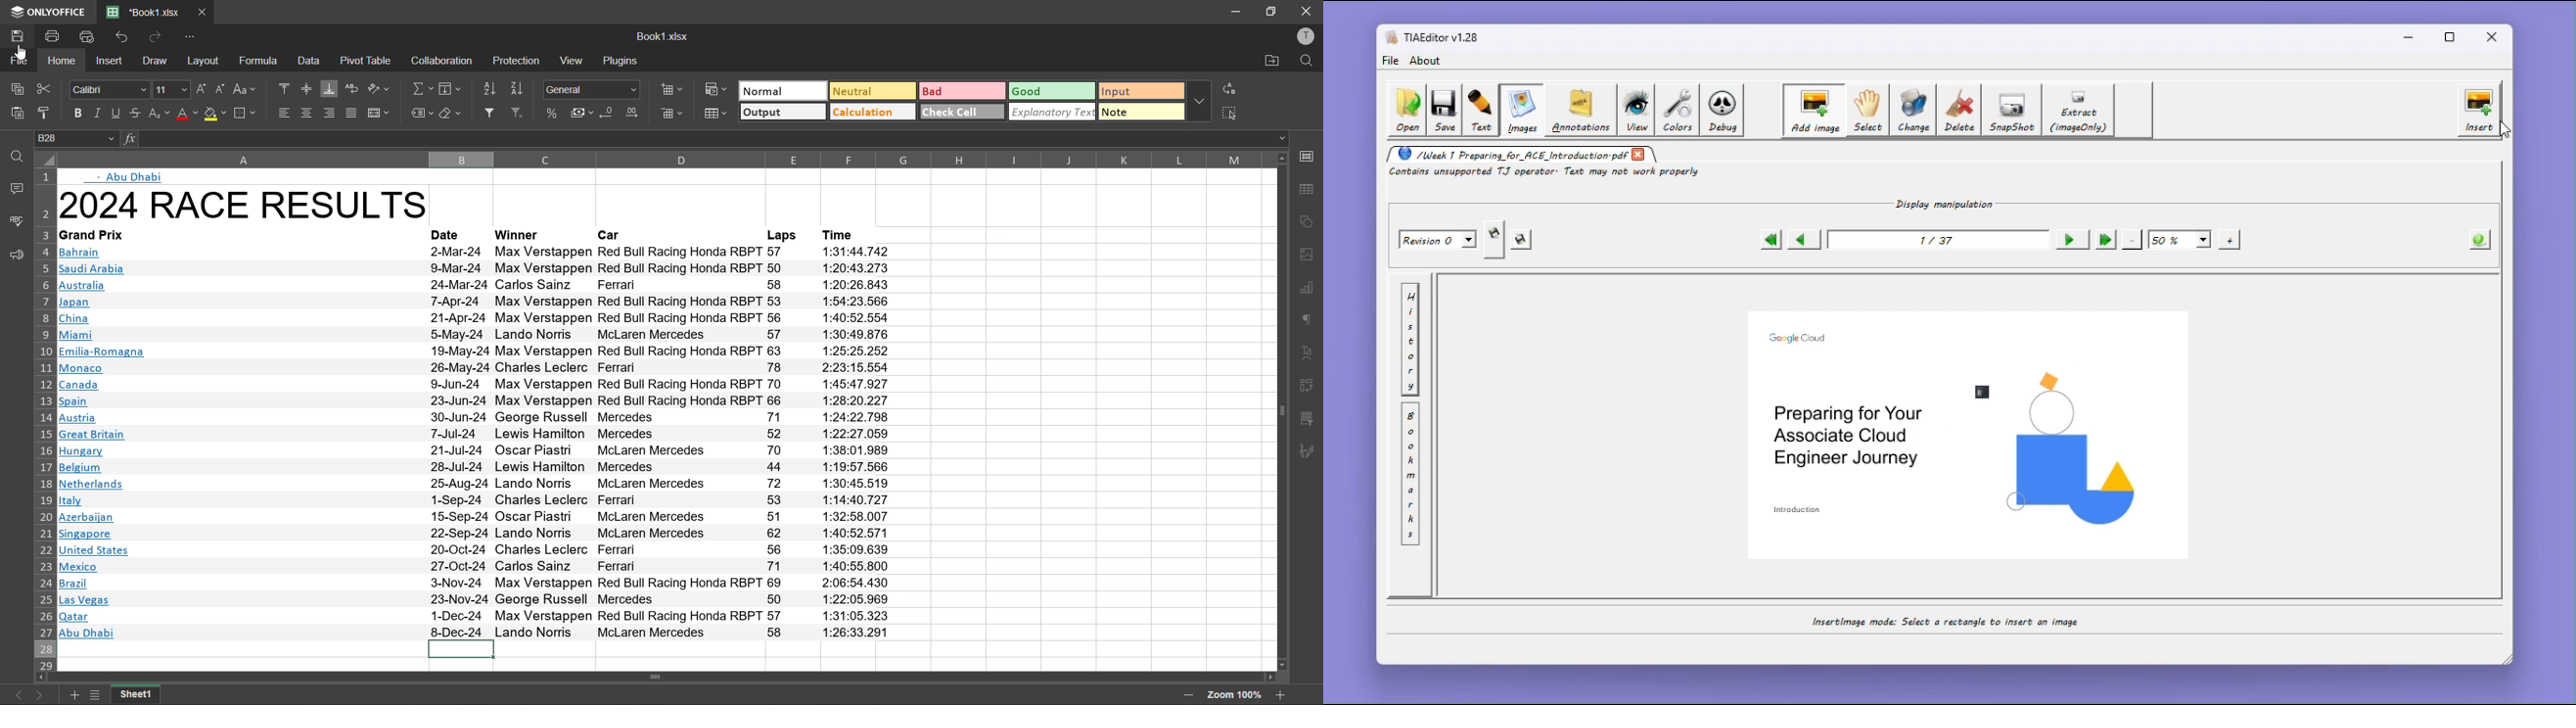 The width and height of the screenshot is (2576, 728). Describe the element at coordinates (248, 113) in the screenshot. I see `borders` at that location.